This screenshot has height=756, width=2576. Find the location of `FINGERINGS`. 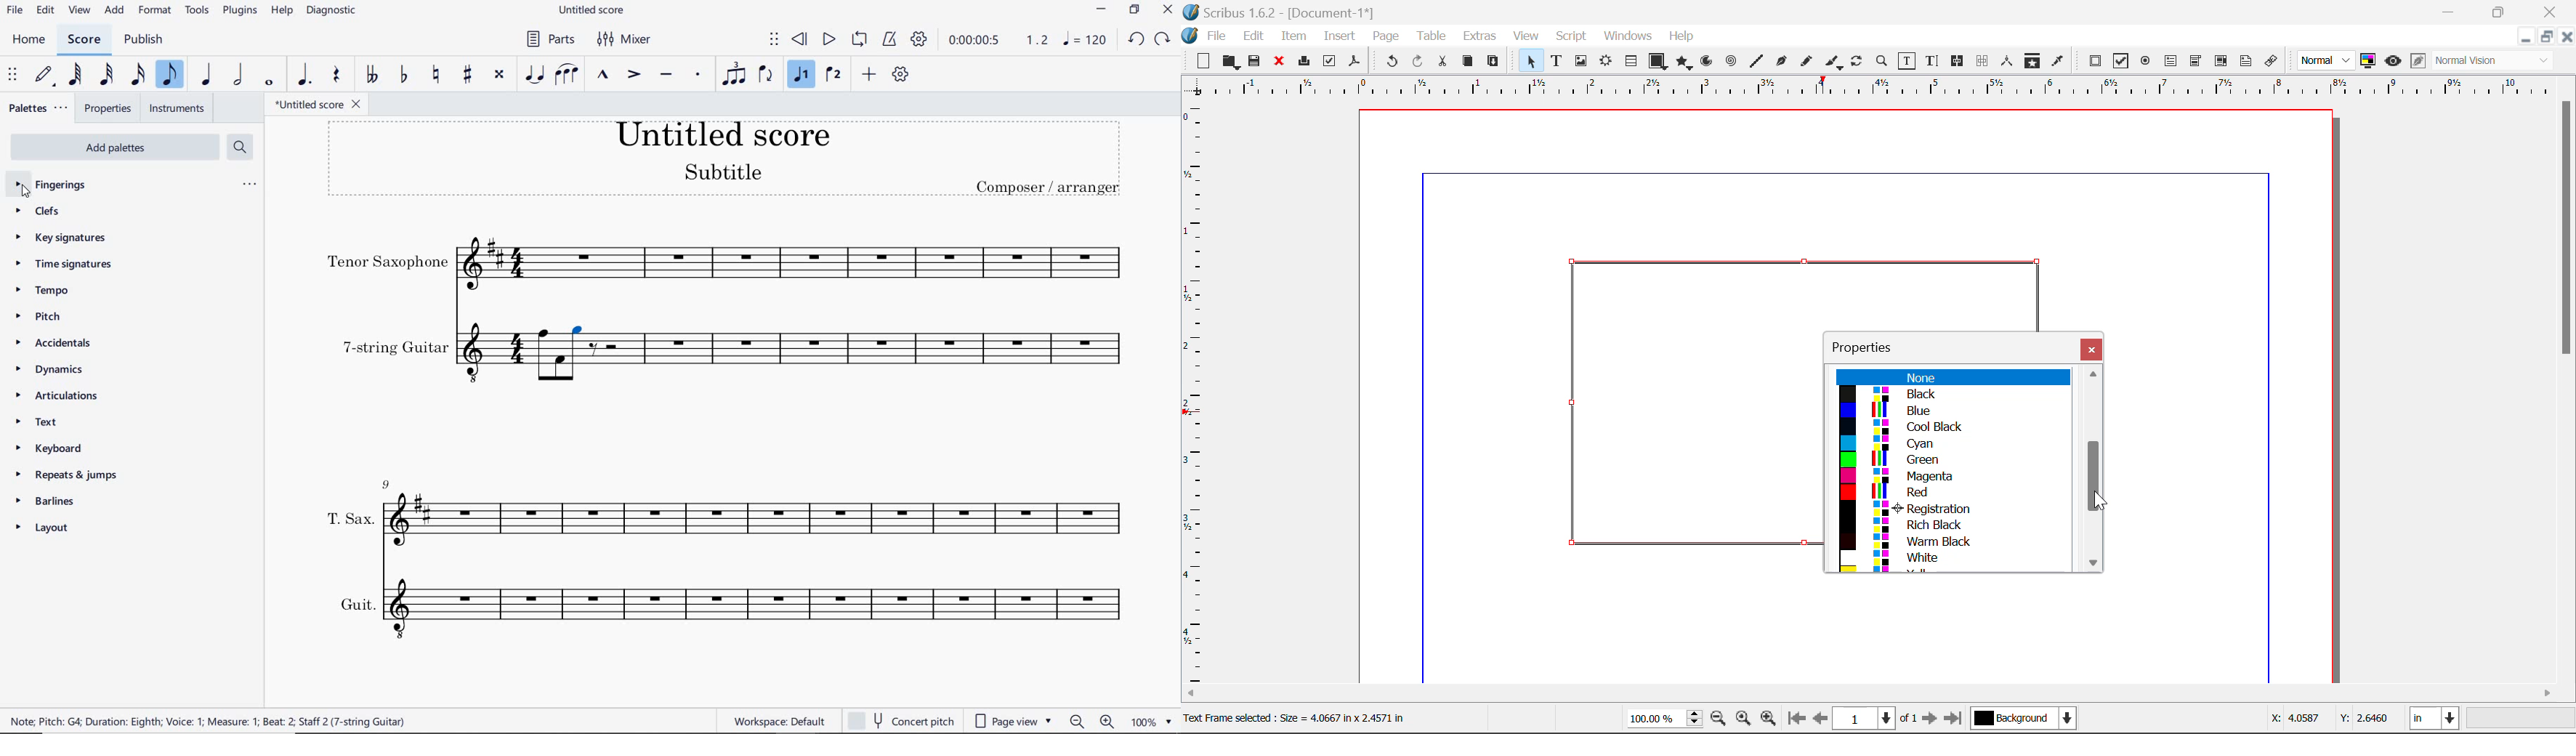

FINGERINGS is located at coordinates (59, 184).